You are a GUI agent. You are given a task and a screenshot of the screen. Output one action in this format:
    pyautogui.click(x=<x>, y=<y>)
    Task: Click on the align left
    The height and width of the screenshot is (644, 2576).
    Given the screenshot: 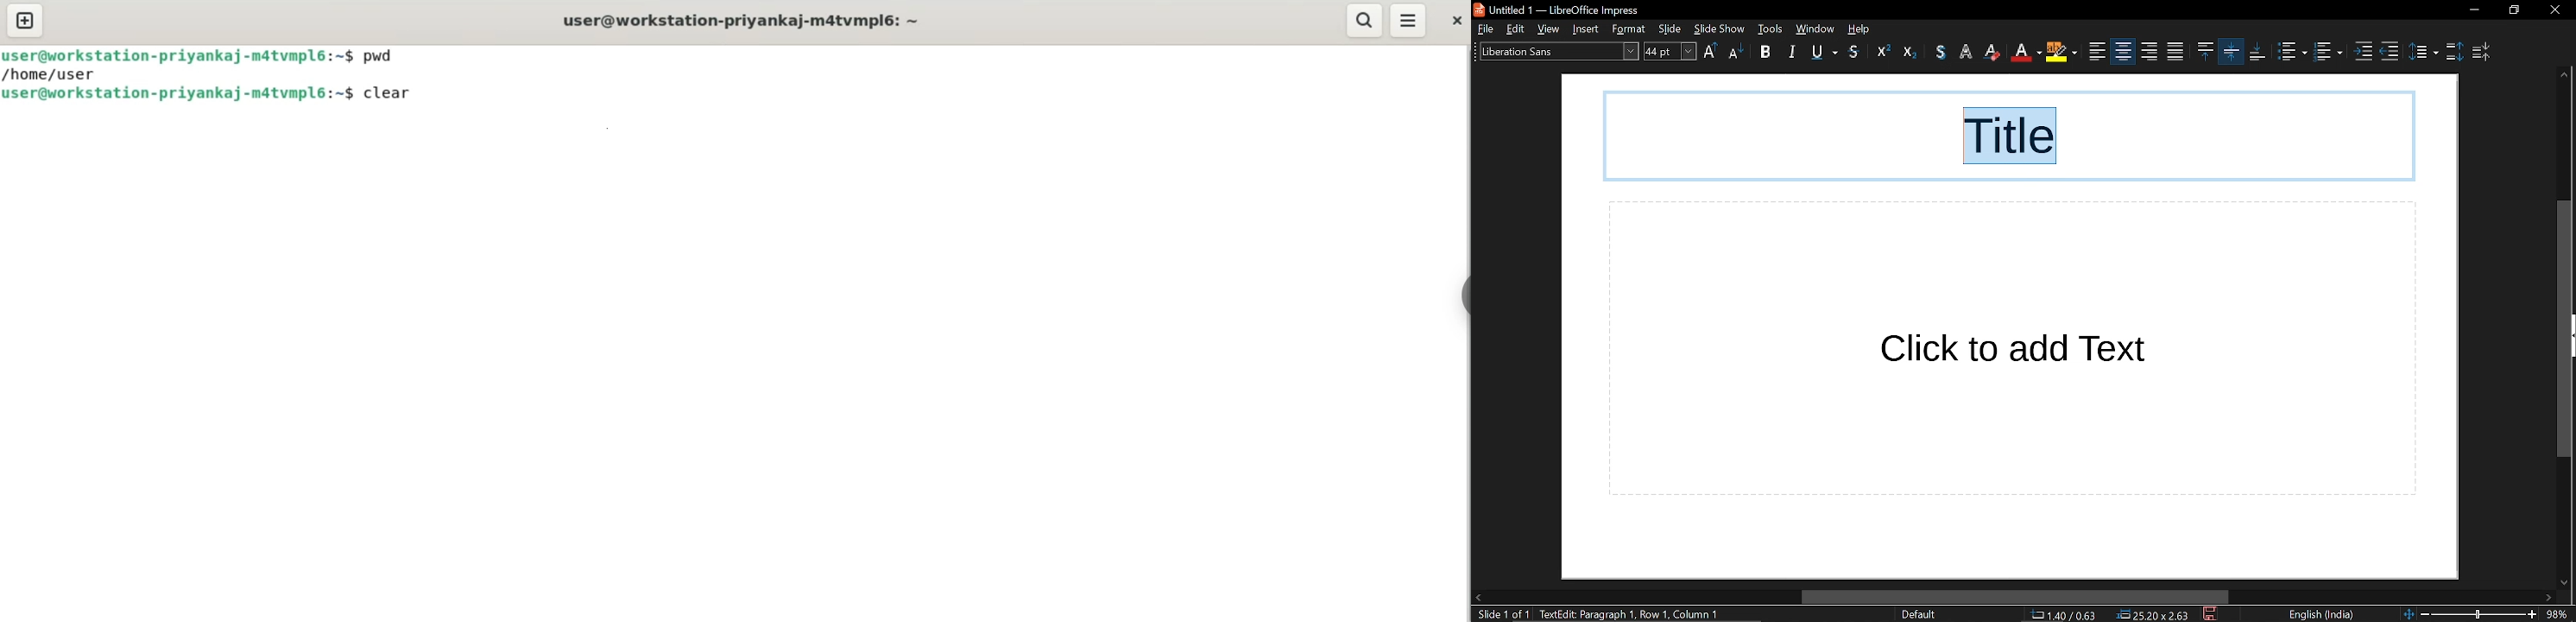 What is the action you would take?
    pyautogui.click(x=2063, y=53)
    